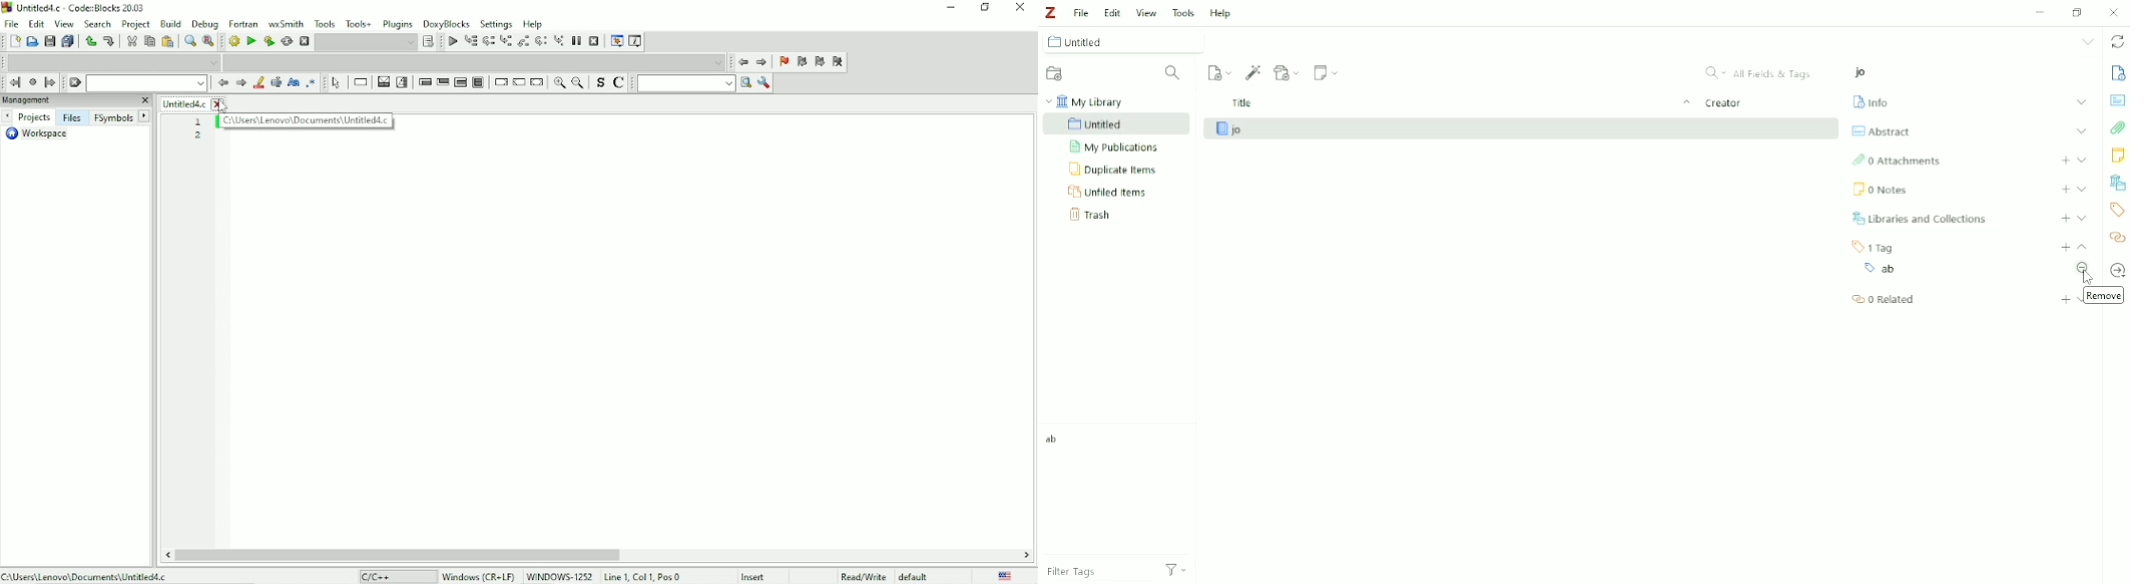  I want to click on Untitled Collection, so click(1116, 125).